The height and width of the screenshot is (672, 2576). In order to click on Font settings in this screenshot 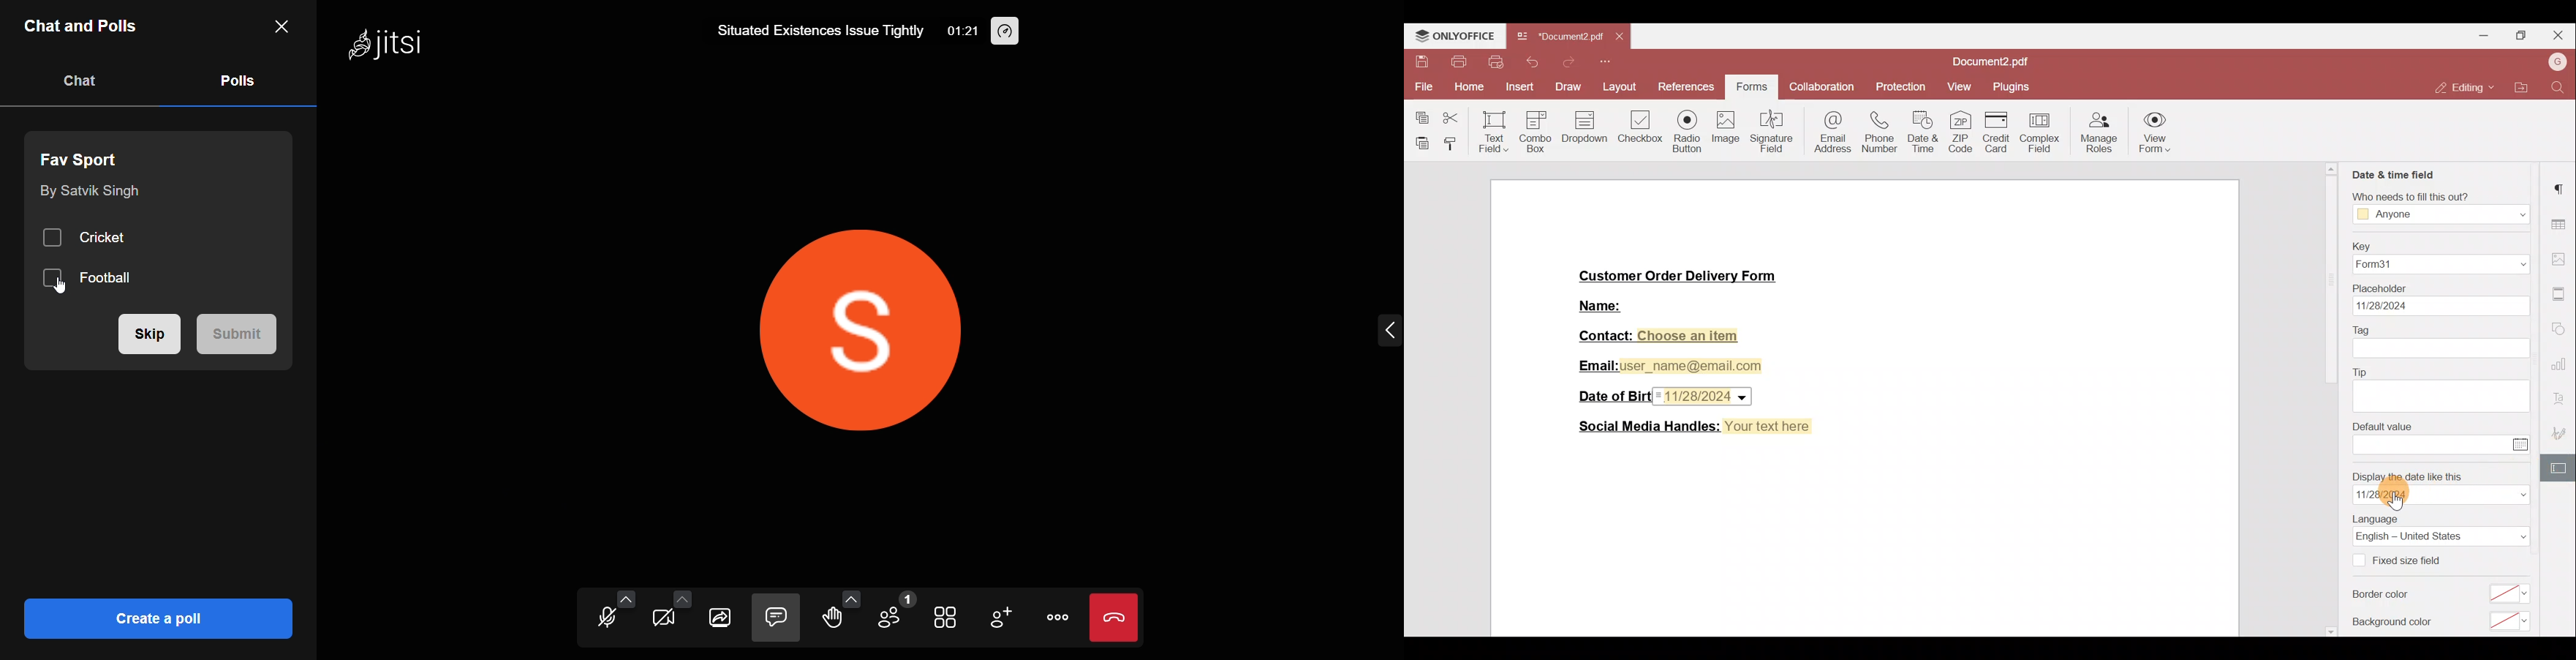, I will do `click(2561, 400)`.